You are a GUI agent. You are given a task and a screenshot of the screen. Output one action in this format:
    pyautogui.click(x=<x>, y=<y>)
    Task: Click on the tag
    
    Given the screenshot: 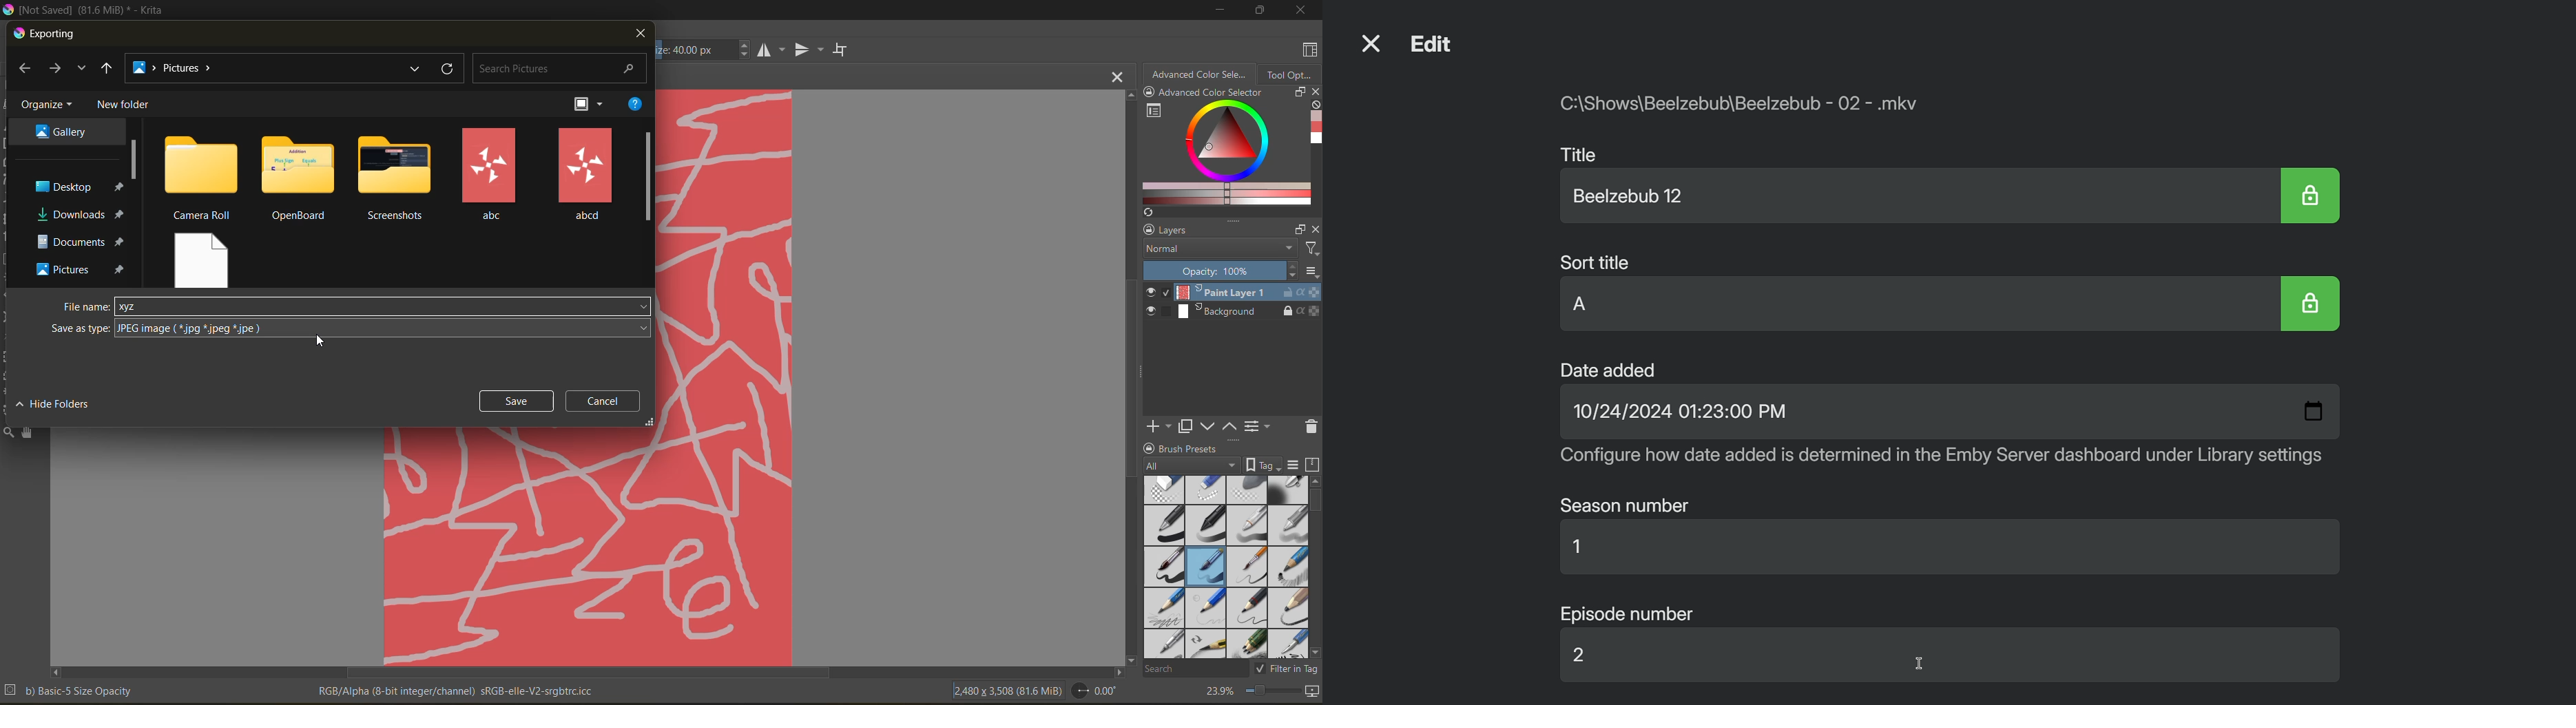 What is the action you would take?
    pyautogui.click(x=1192, y=466)
    